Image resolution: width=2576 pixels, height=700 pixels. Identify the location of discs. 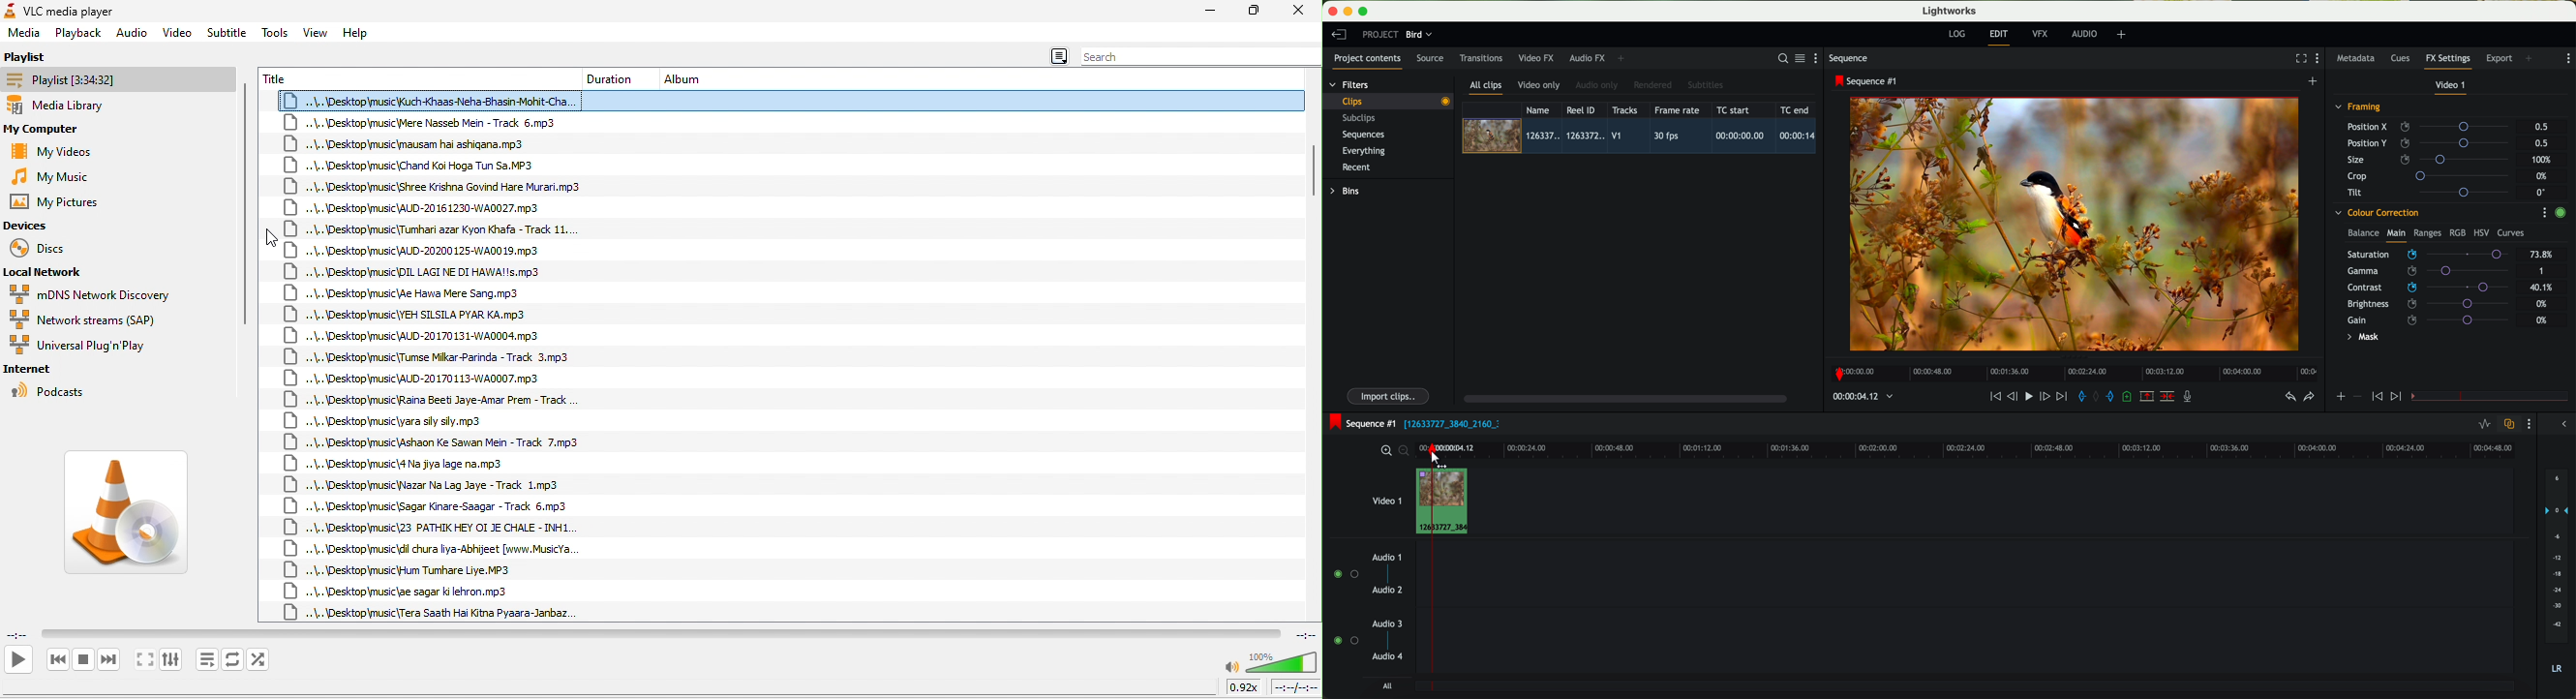
(53, 247).